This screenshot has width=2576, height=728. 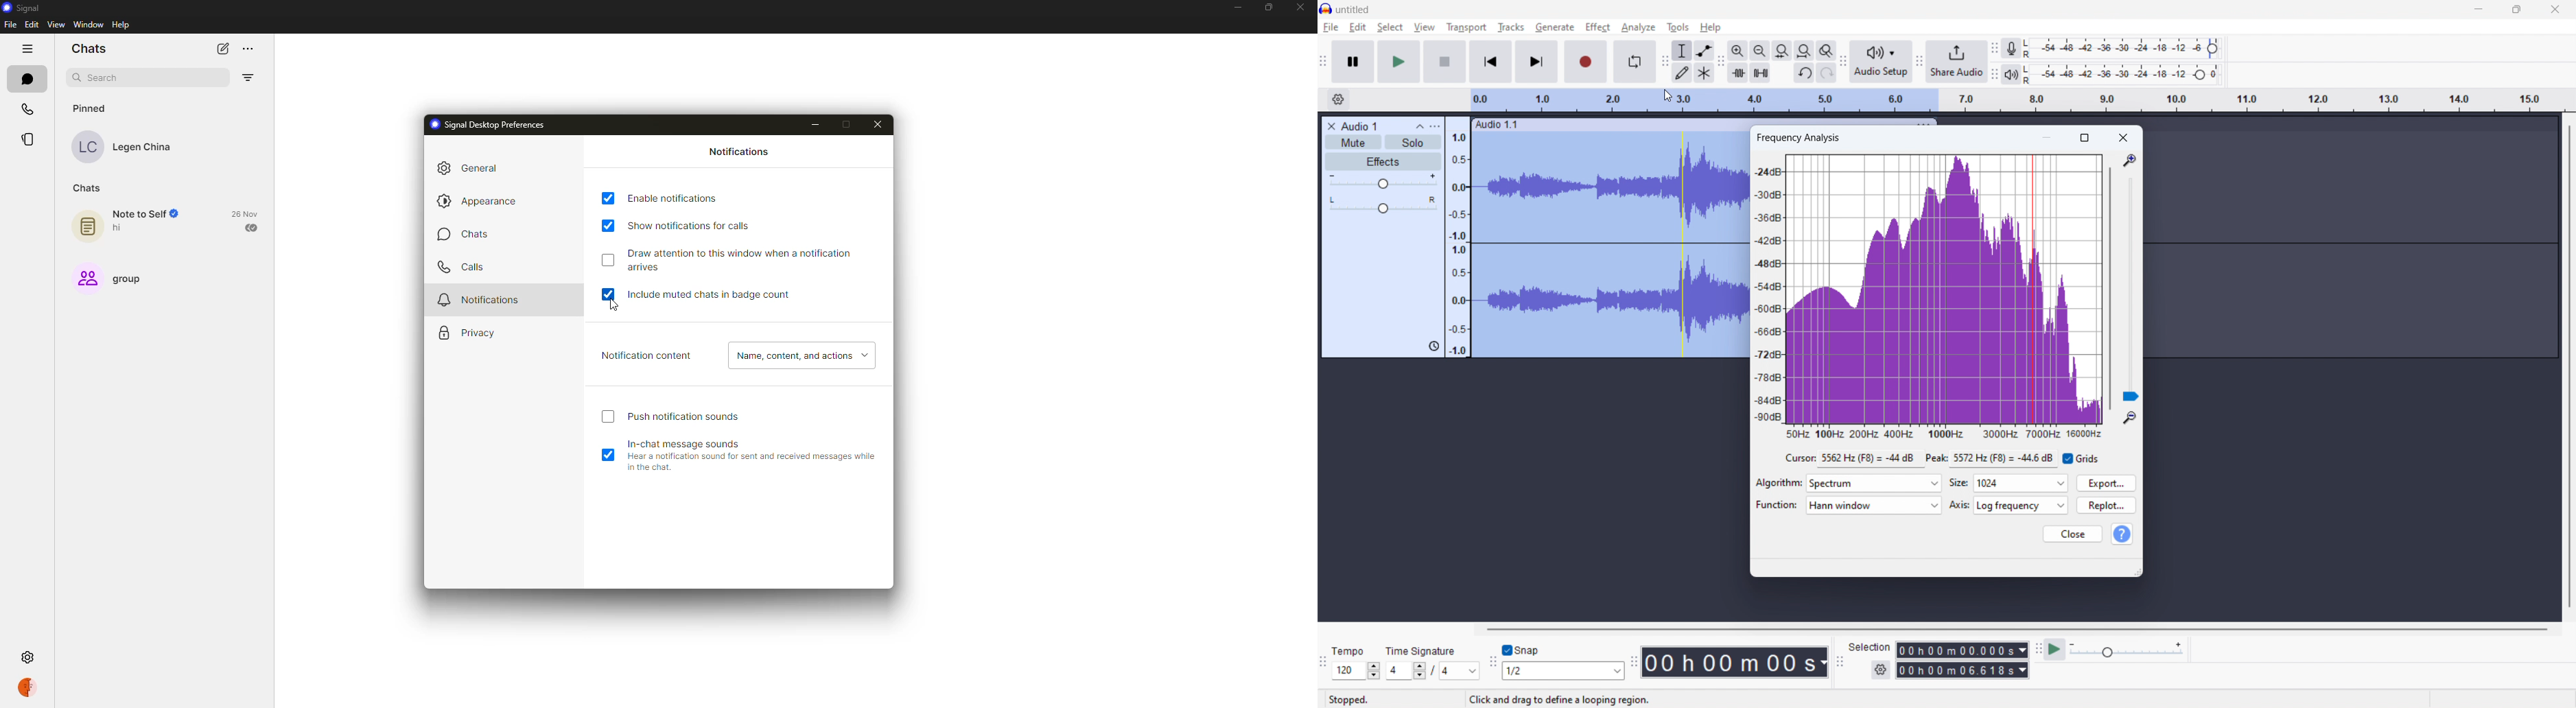 I want to click on analyze, so click(x=1638, y=27).